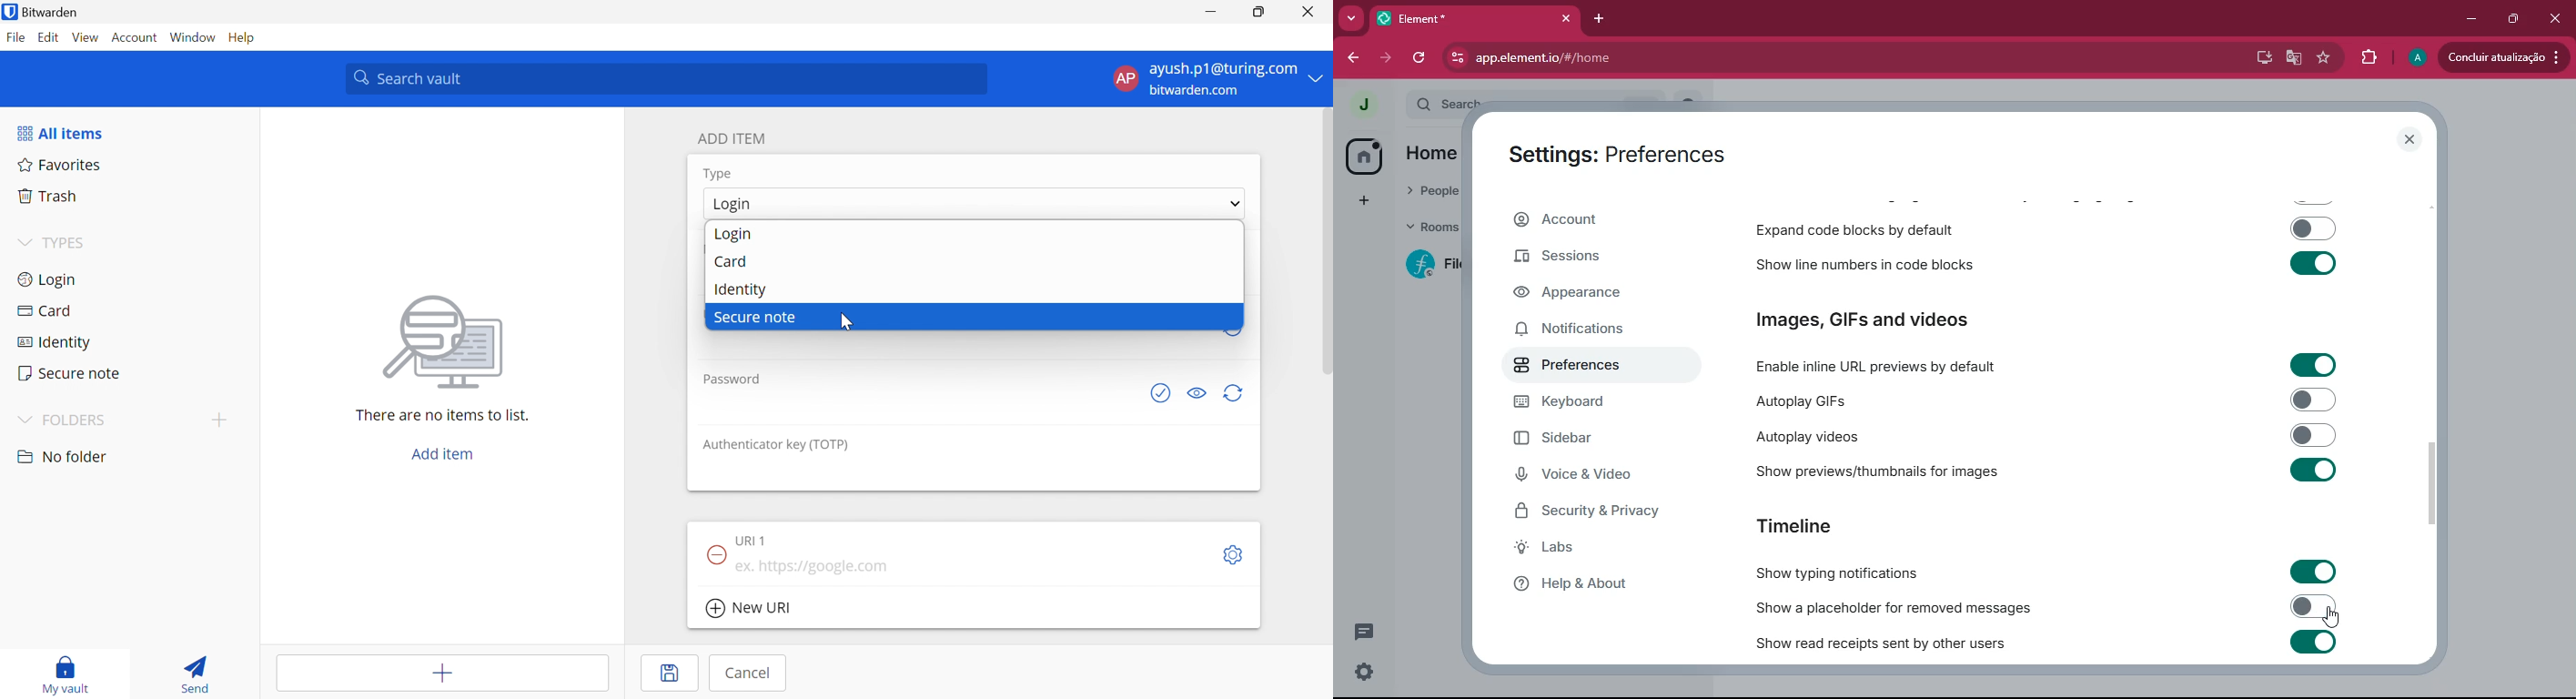 Image resolution: width=2576 pixels, height=700 pixels. Describe the element at coordinates (1638, 58) in the screenshot. I see `app.element.io/#/home` at that location.